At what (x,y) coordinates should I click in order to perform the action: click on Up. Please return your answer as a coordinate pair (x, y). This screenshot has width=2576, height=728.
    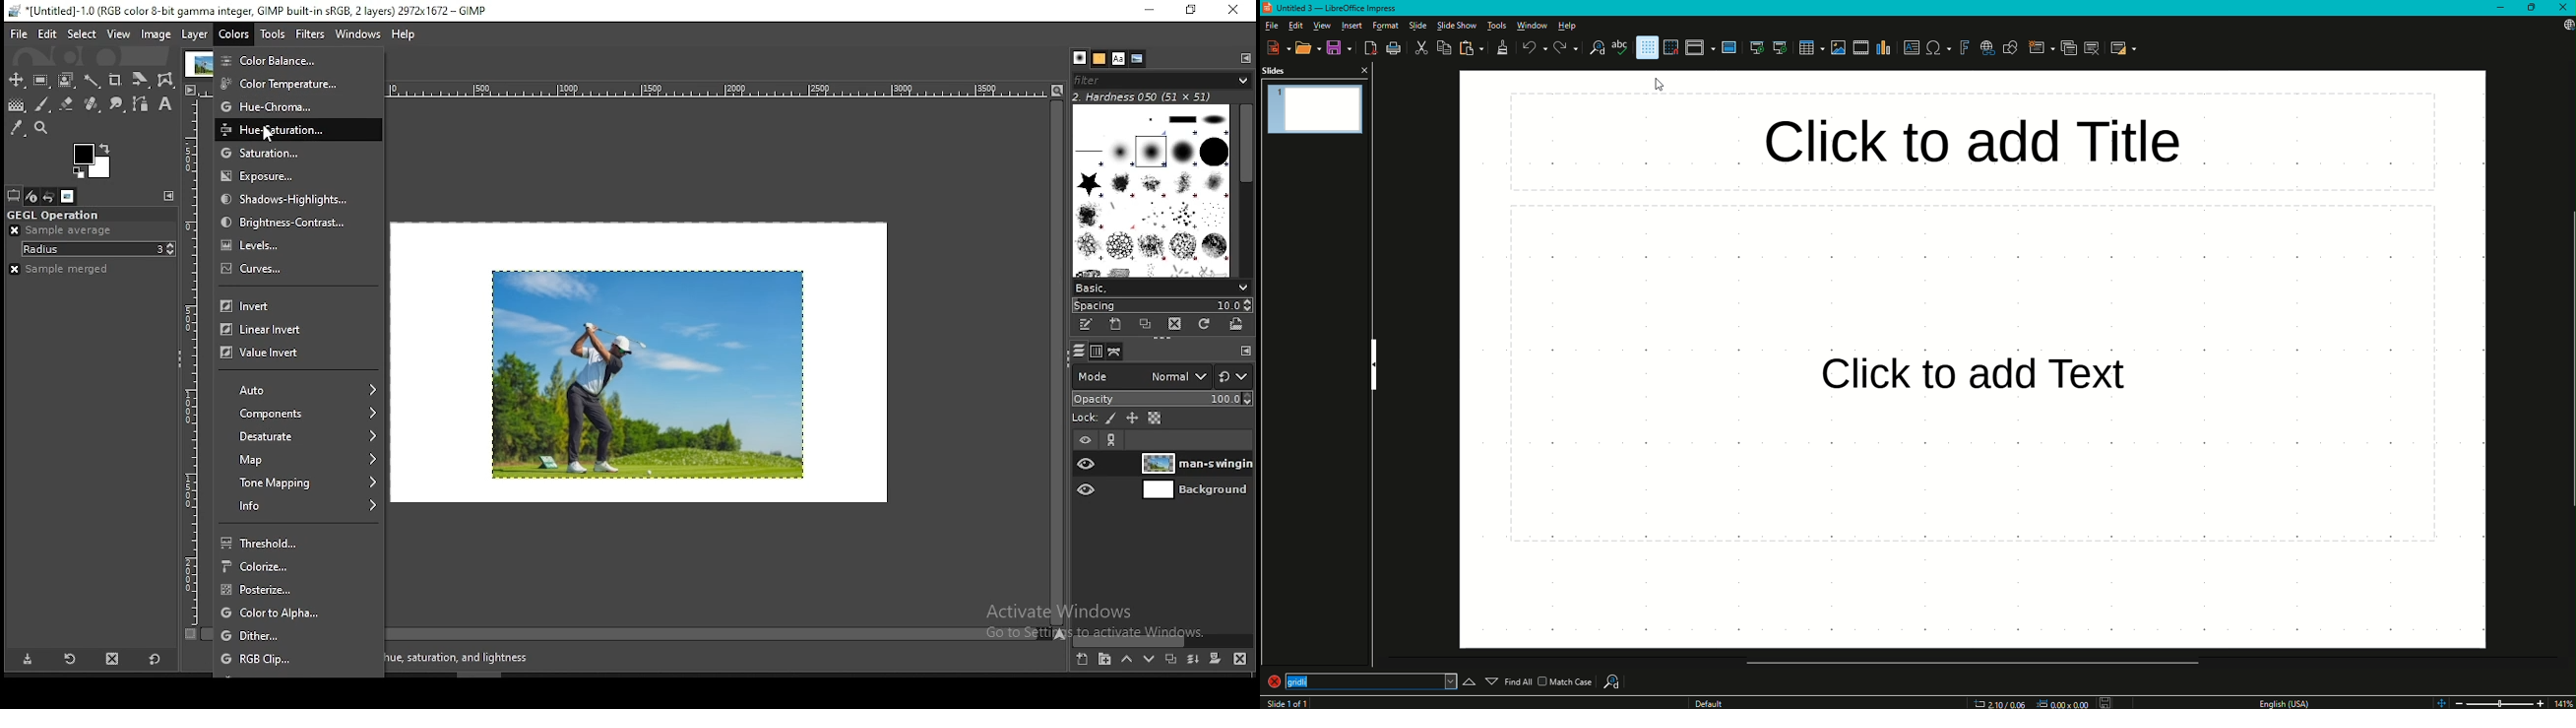
    Looking at the image, I should click on (1465, 677).